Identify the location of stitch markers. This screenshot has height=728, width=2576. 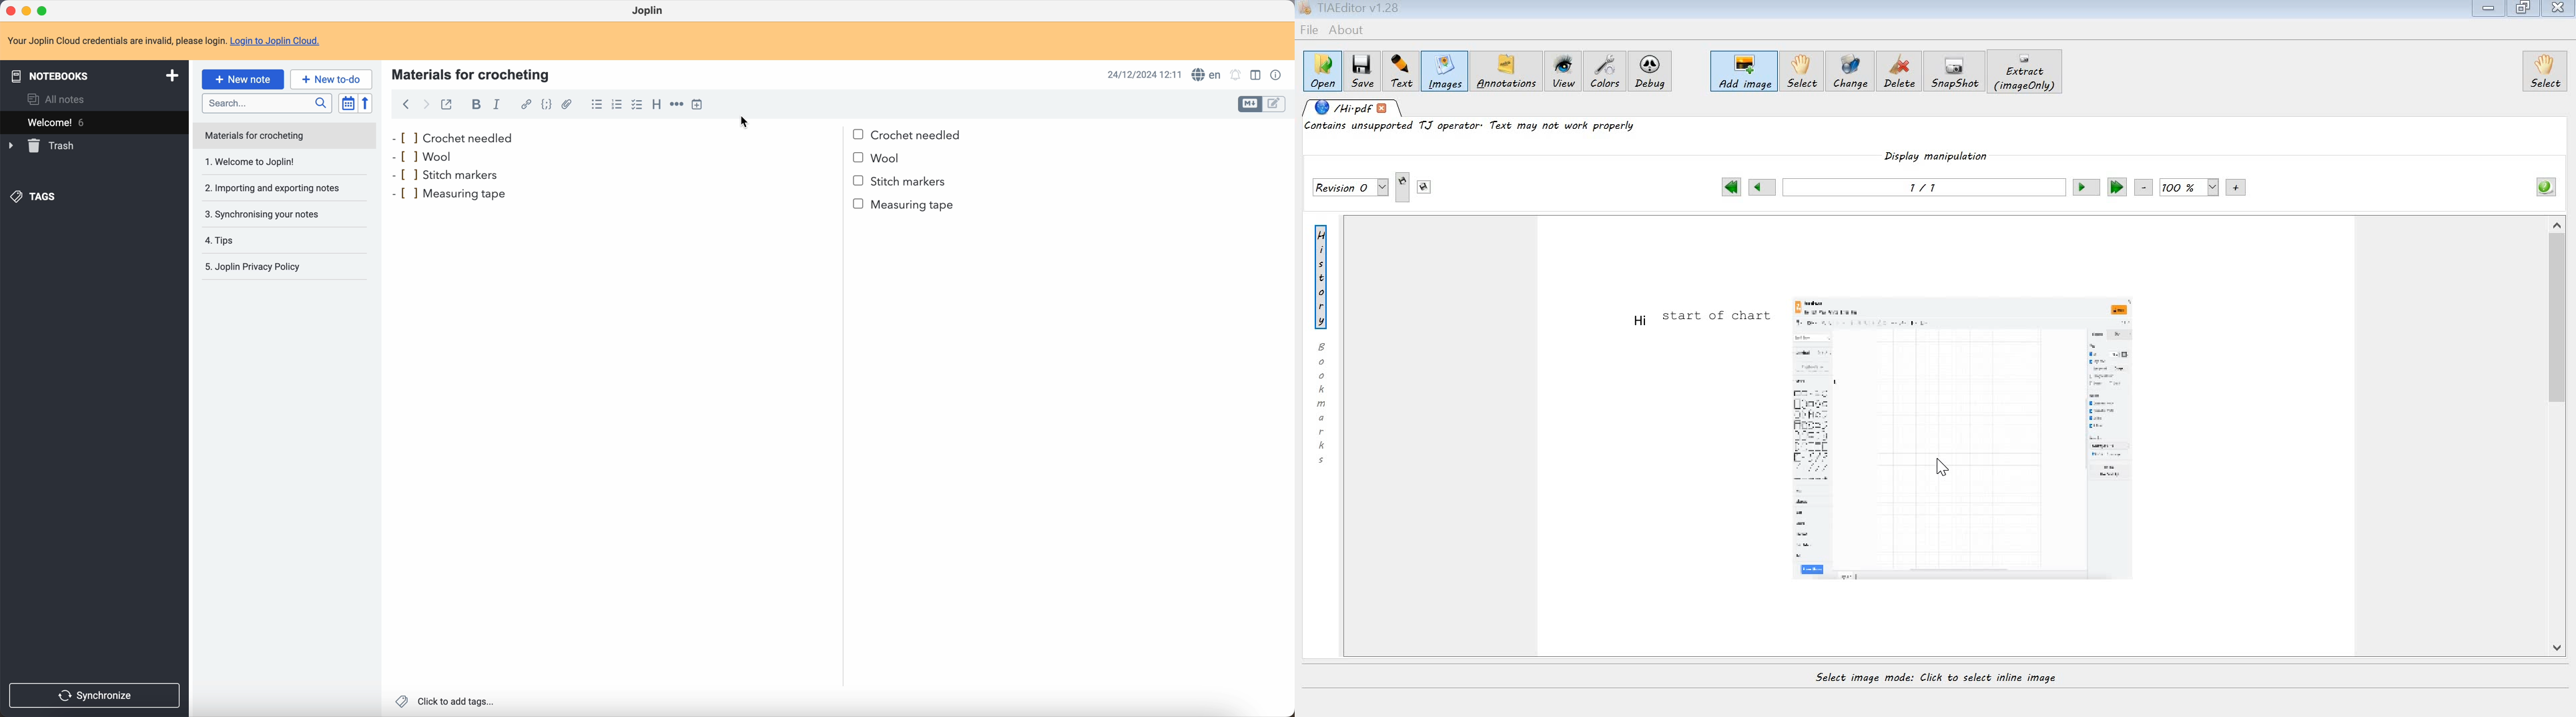
(906, 179).